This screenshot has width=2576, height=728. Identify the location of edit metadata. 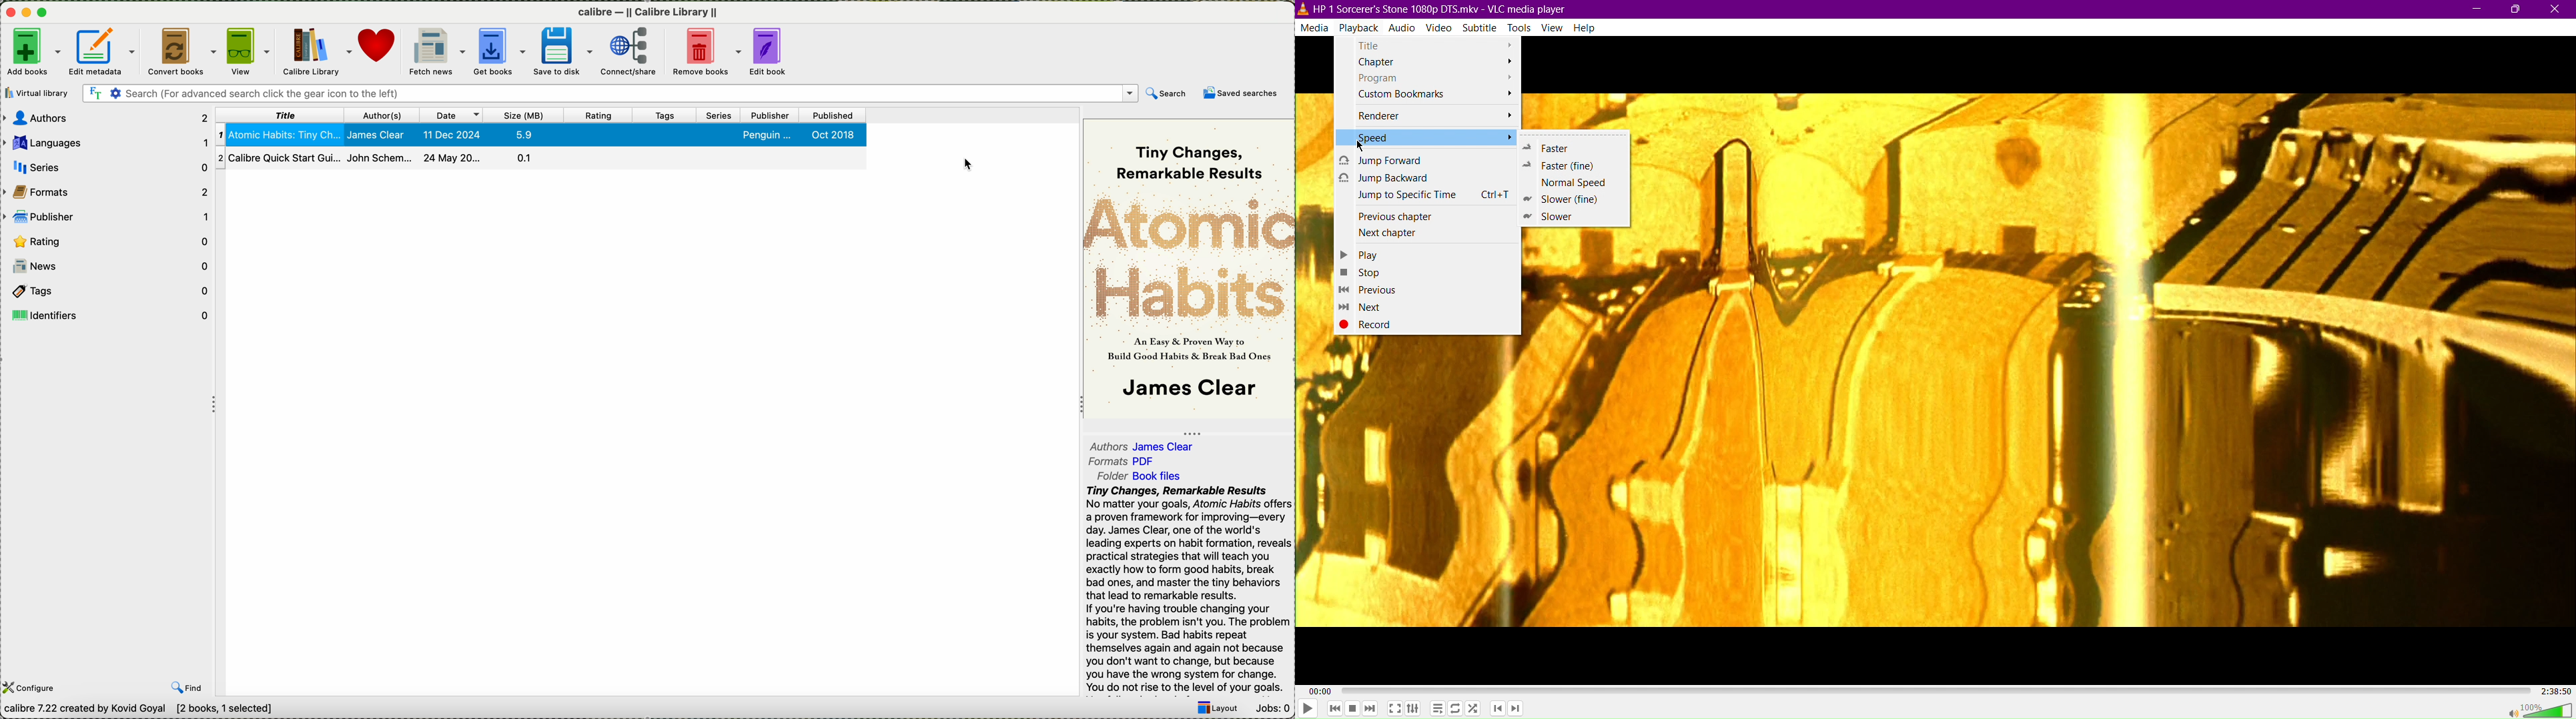
(104, 50).